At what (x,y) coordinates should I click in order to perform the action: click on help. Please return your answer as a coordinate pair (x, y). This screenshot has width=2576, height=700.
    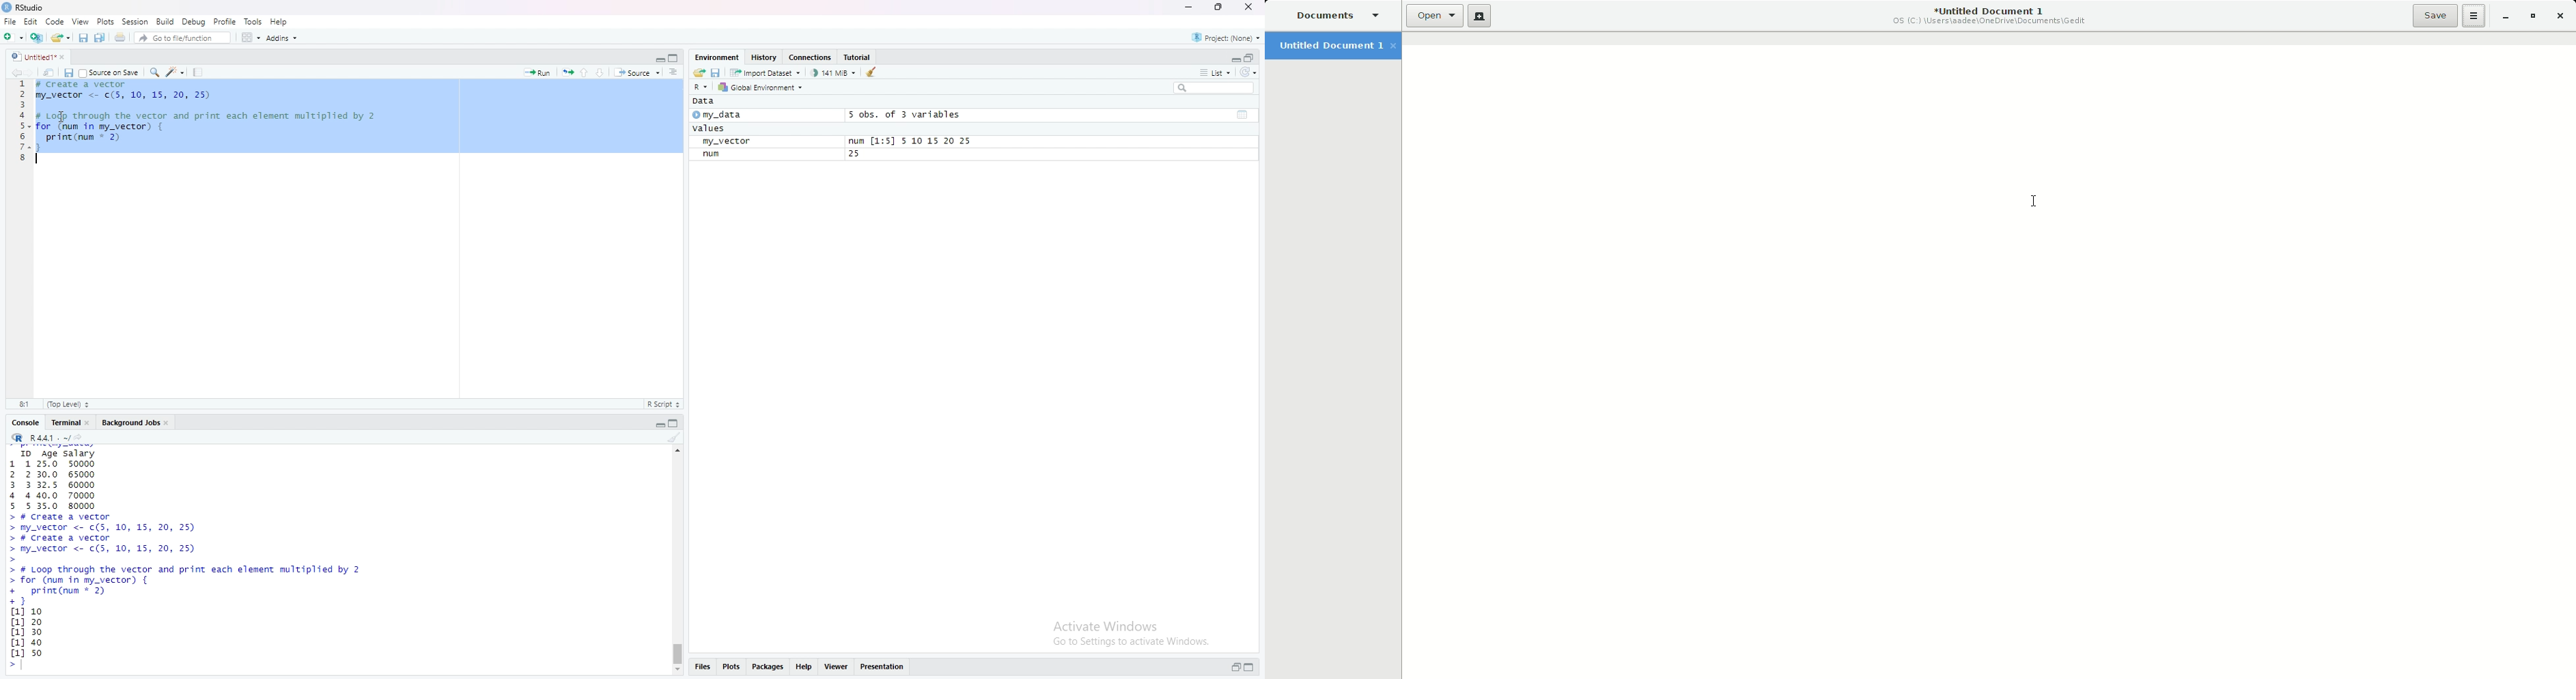
    Looking at the image, I should click on (279, 22).